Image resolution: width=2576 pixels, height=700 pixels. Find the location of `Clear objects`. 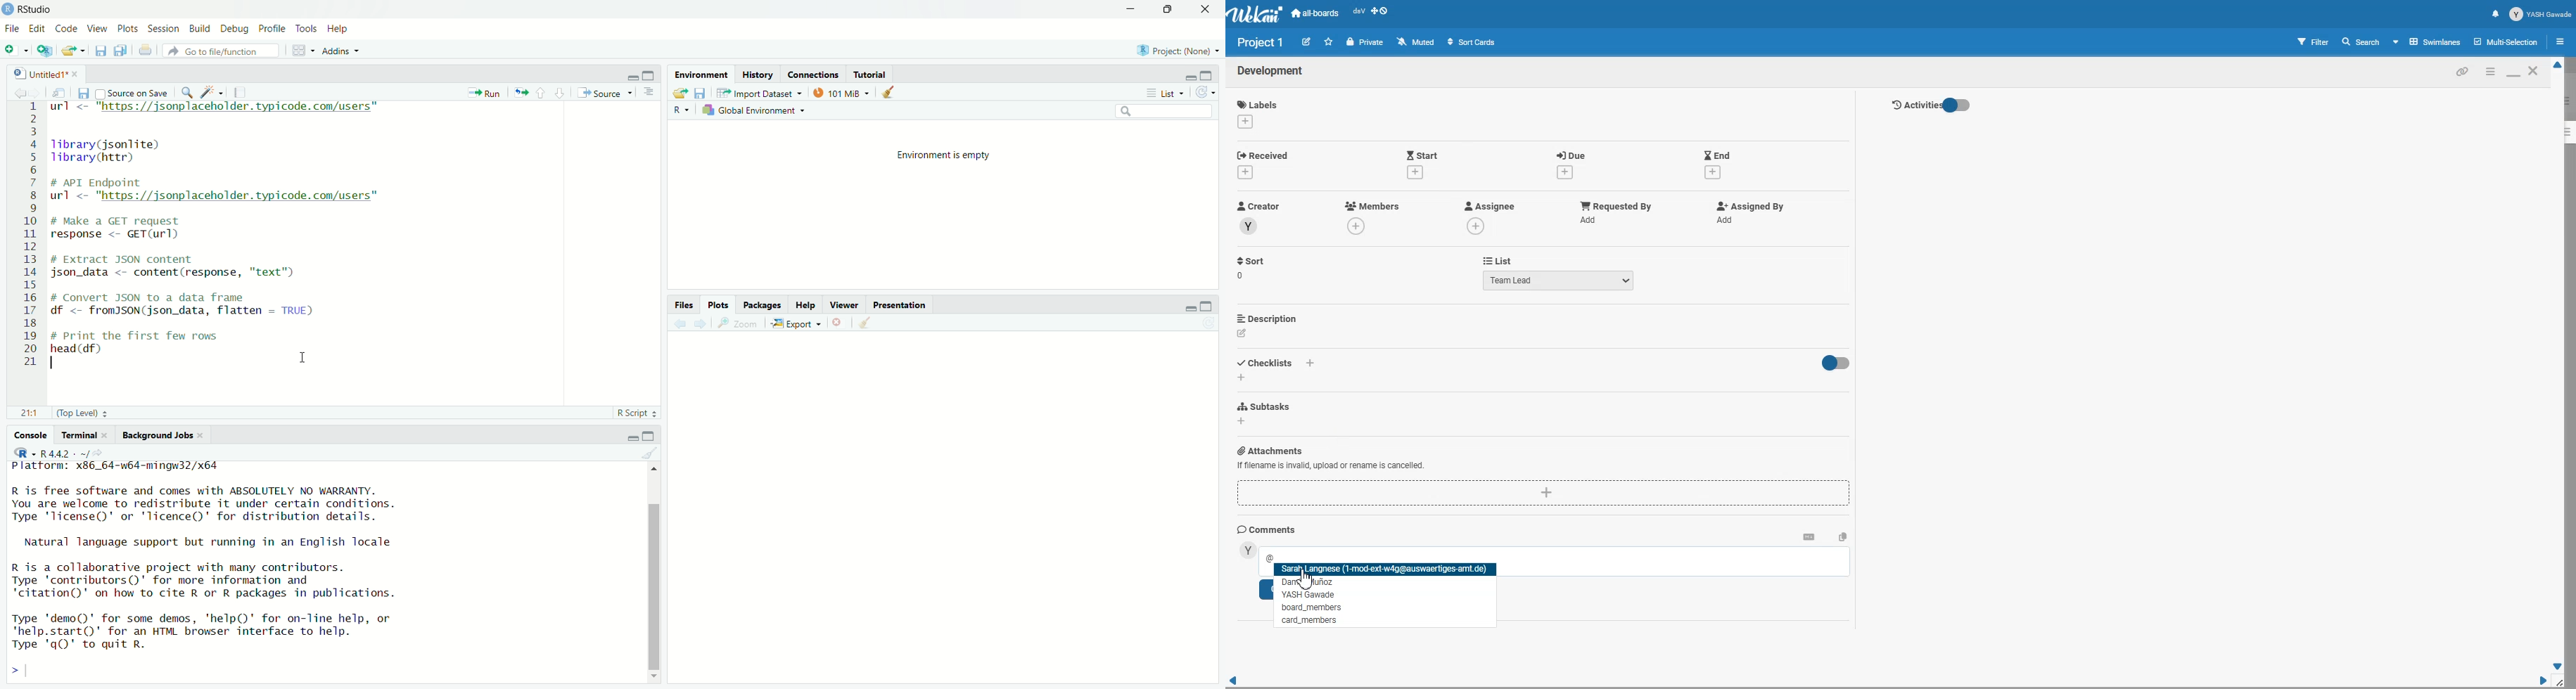

Clear objects is located at coordinates (866, 324).